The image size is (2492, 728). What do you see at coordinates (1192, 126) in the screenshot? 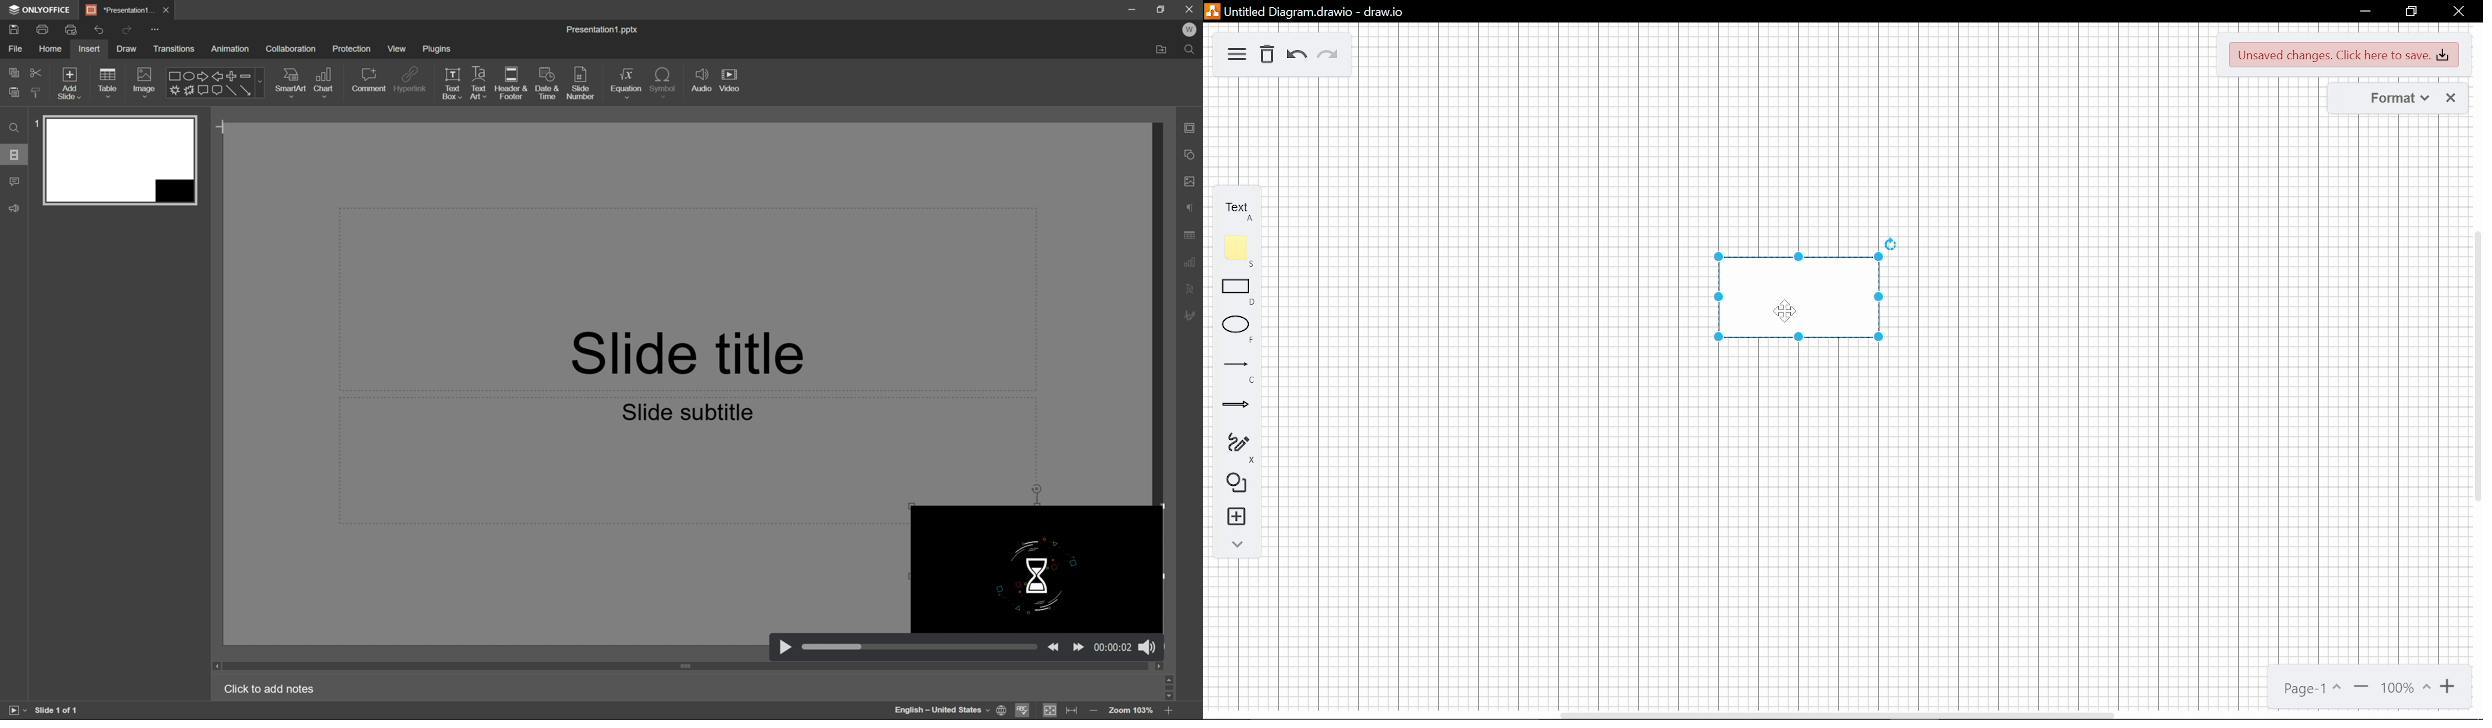
I see `slide settings` at bounding box center [1192, 126].